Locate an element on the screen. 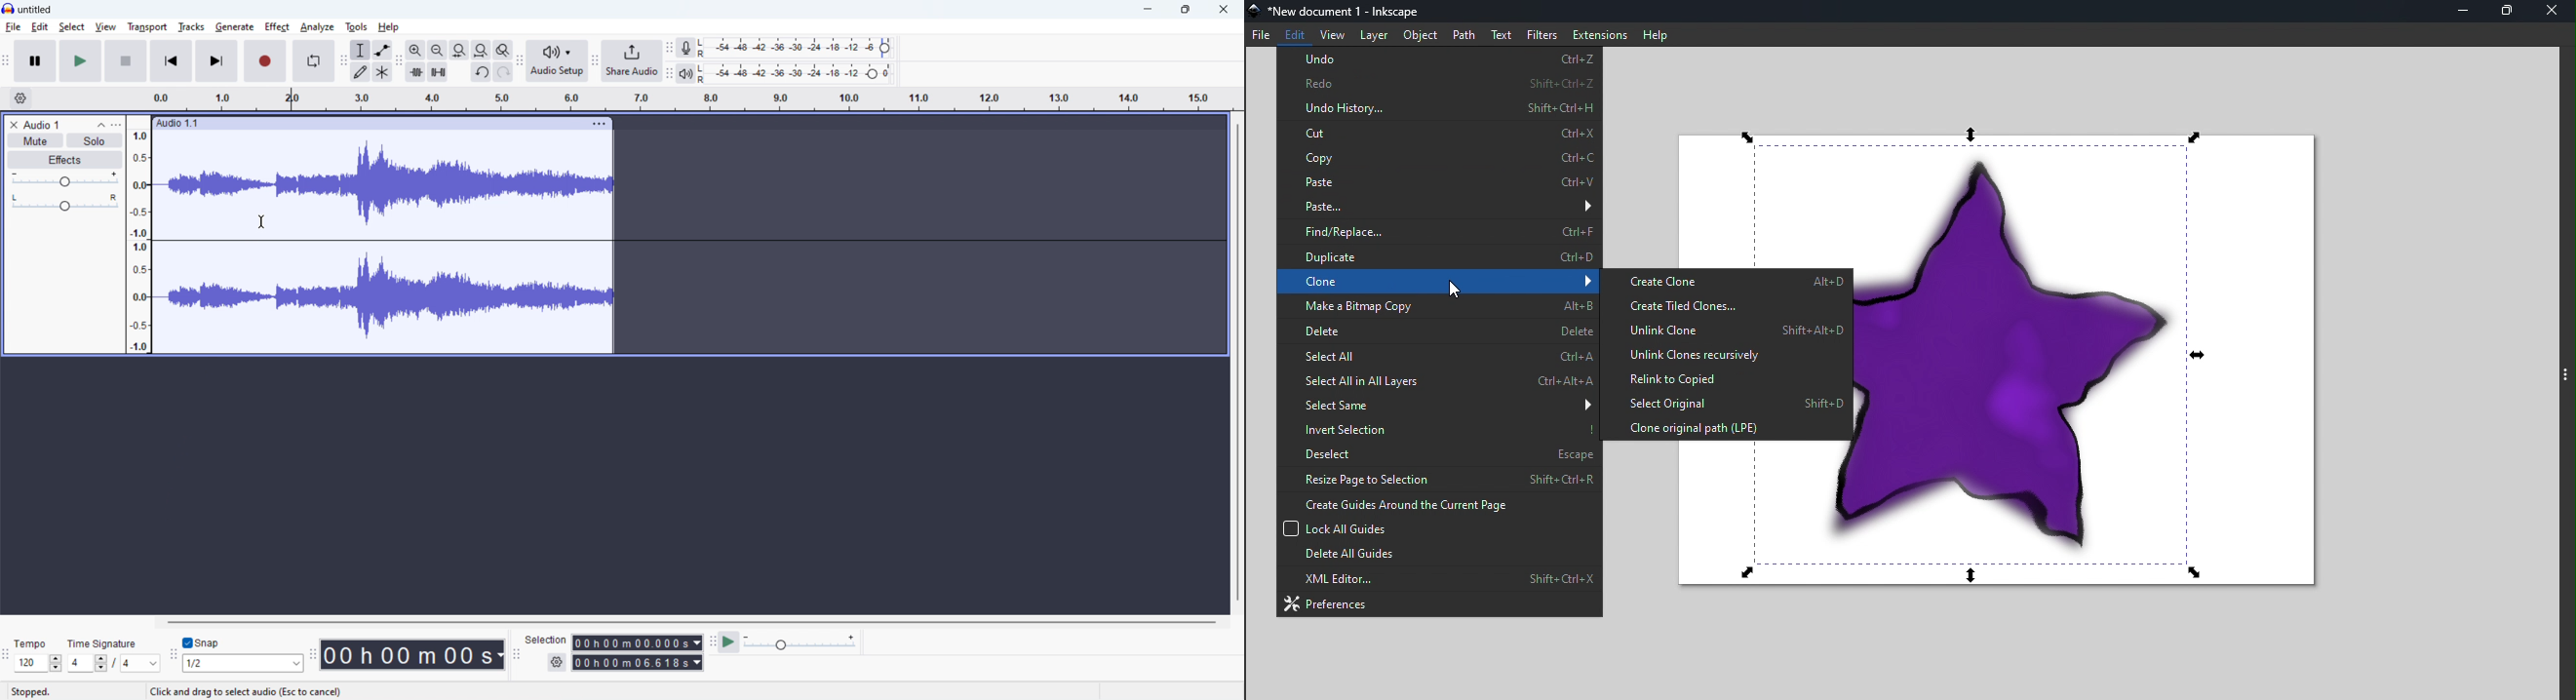 This screenshot has height=700, width=2576. skip to start is located at coordinates (171, 61).